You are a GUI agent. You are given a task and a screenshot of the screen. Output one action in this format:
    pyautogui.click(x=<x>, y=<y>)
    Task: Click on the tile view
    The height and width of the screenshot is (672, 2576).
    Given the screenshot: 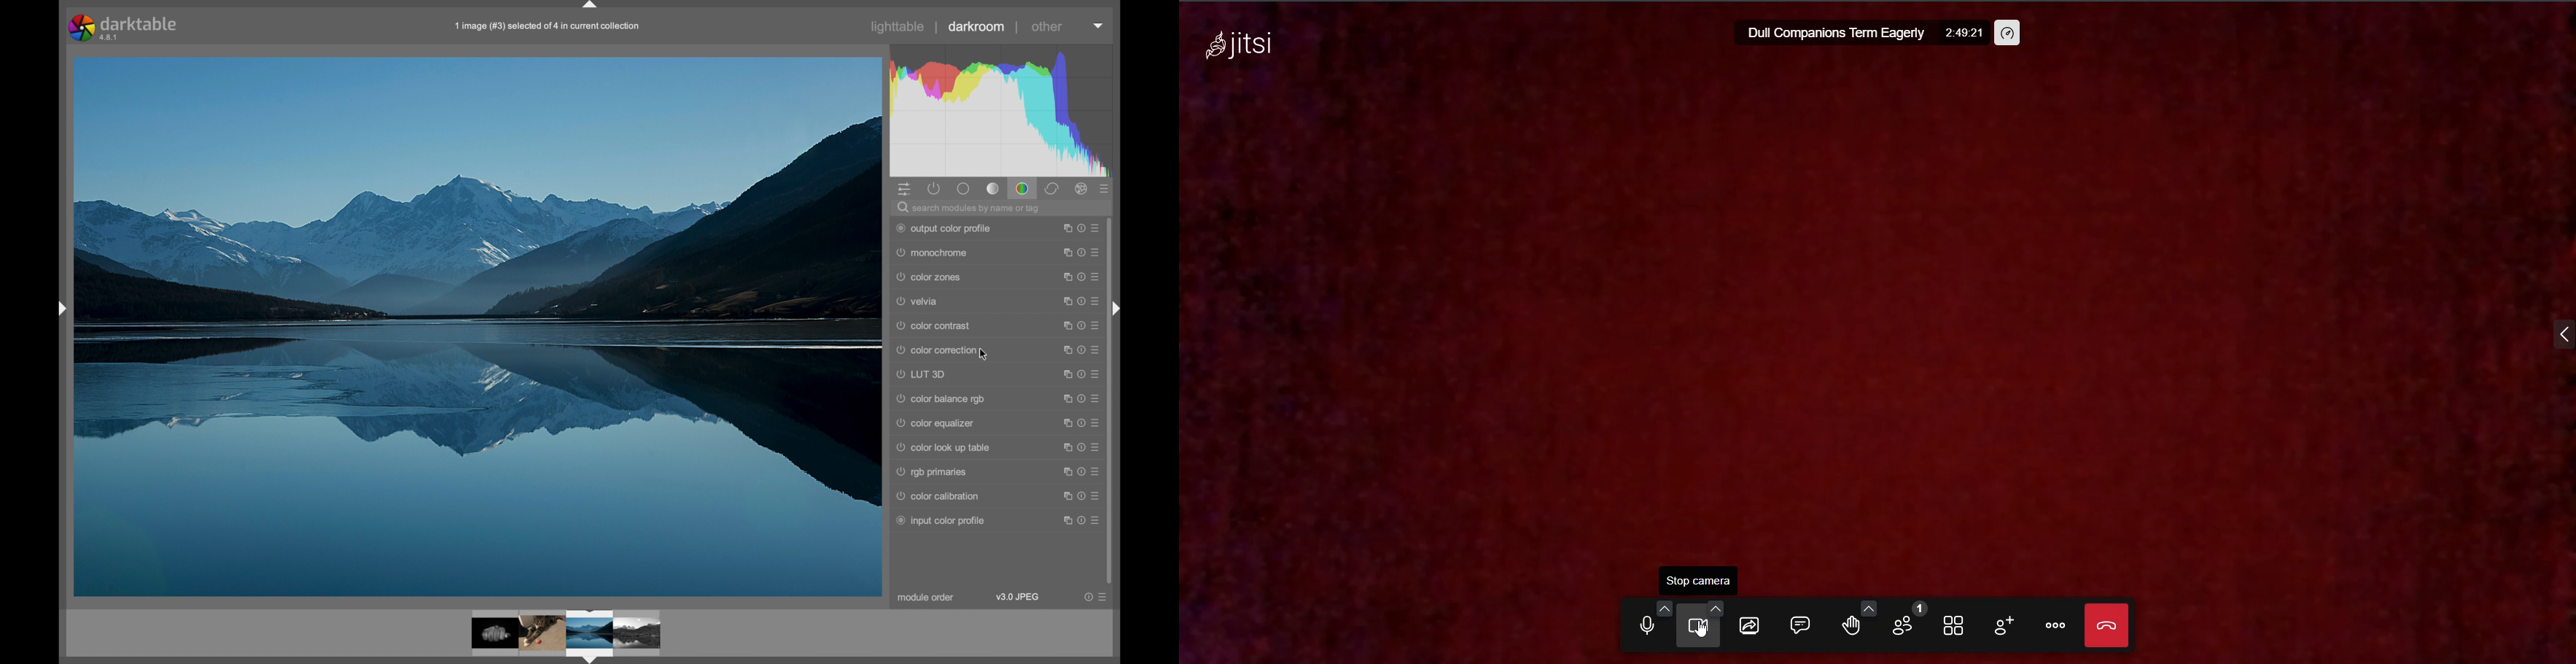 What is the action you would take?
    pyautogui.click(x=1953, y=625)
    